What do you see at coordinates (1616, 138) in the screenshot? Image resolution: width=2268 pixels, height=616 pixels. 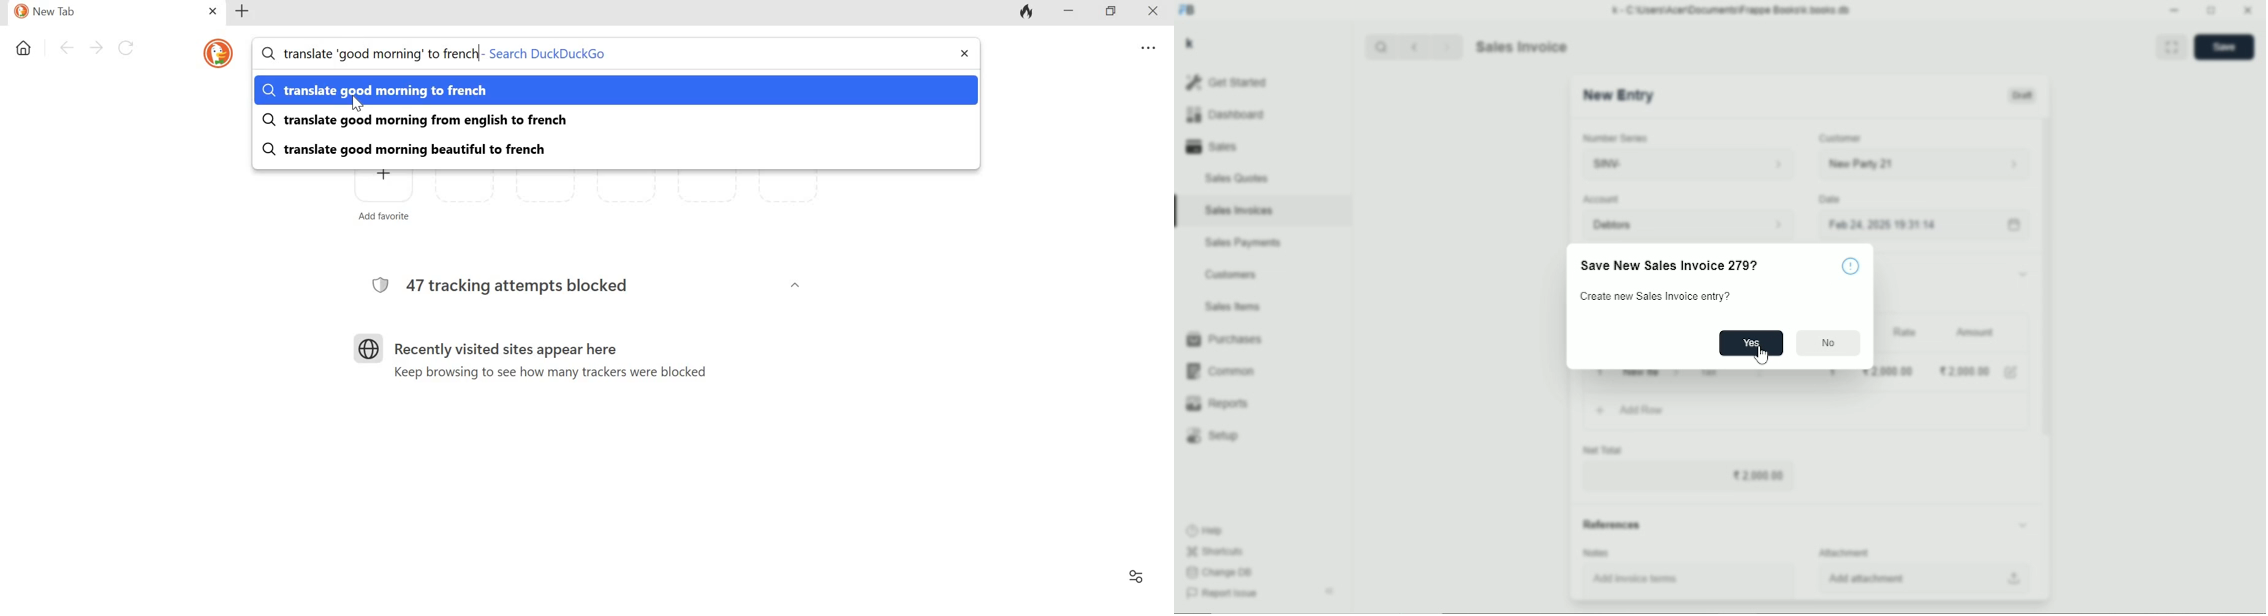 I see `Number series` at bounding box center [1616, 138].